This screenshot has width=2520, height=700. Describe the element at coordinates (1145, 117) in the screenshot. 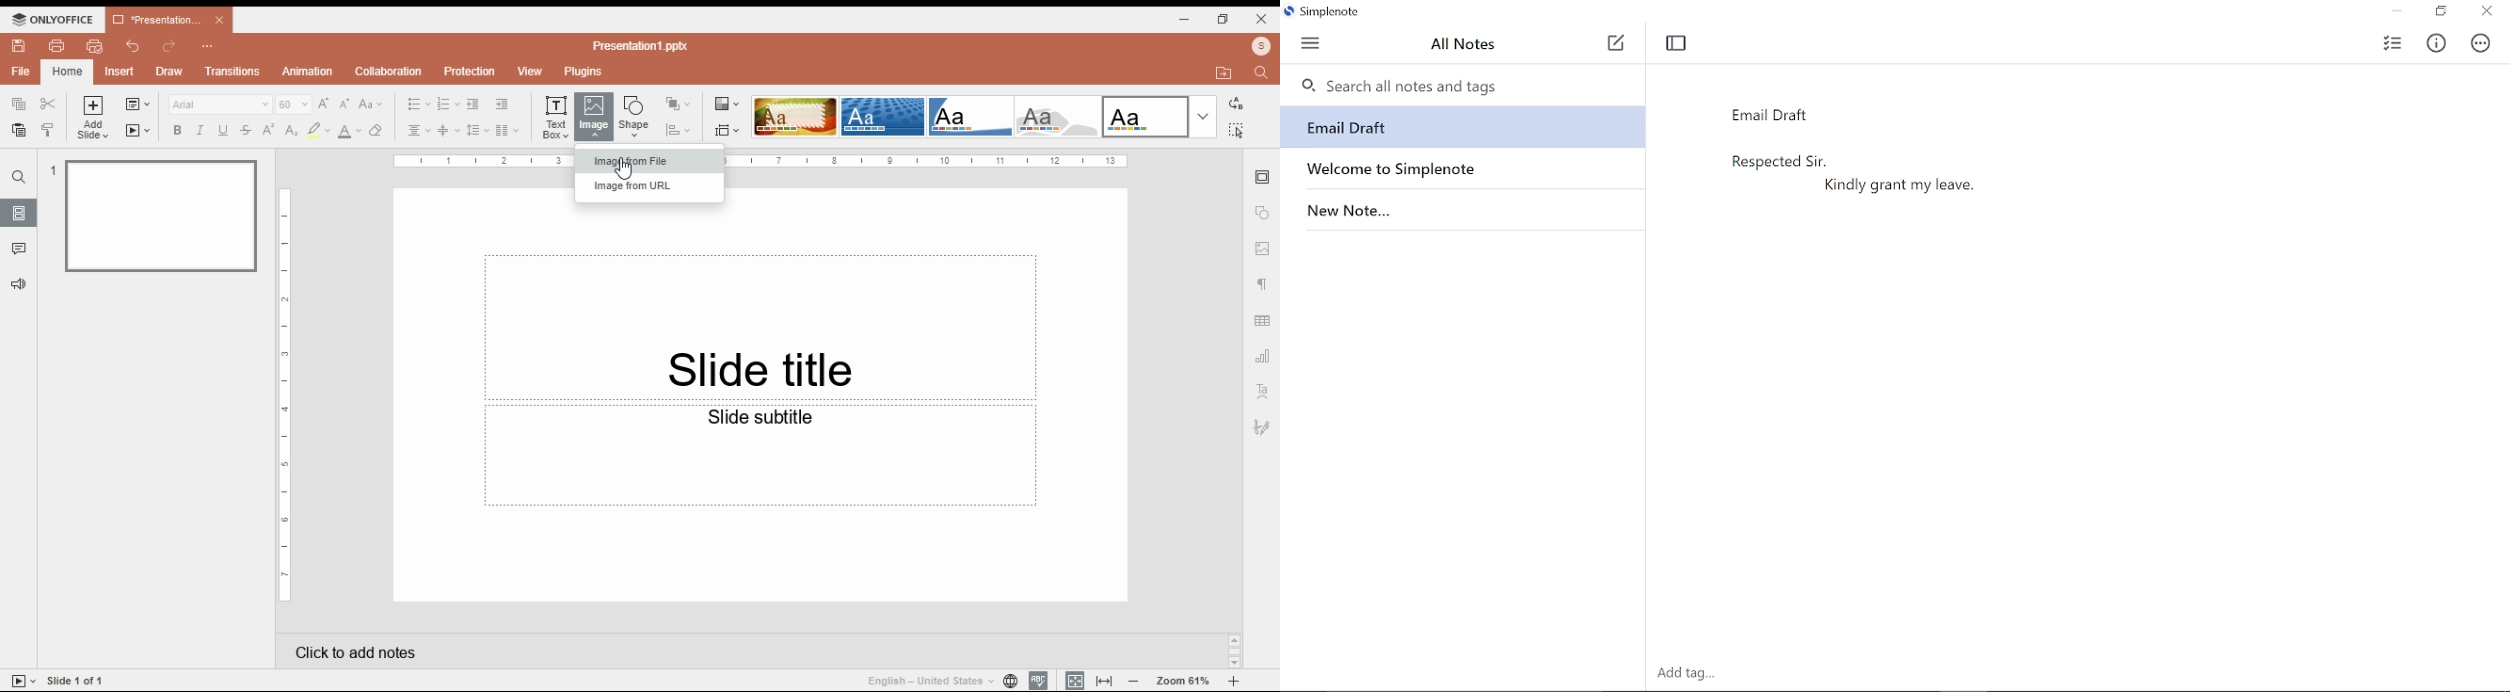

I see `theme 5` at that location.